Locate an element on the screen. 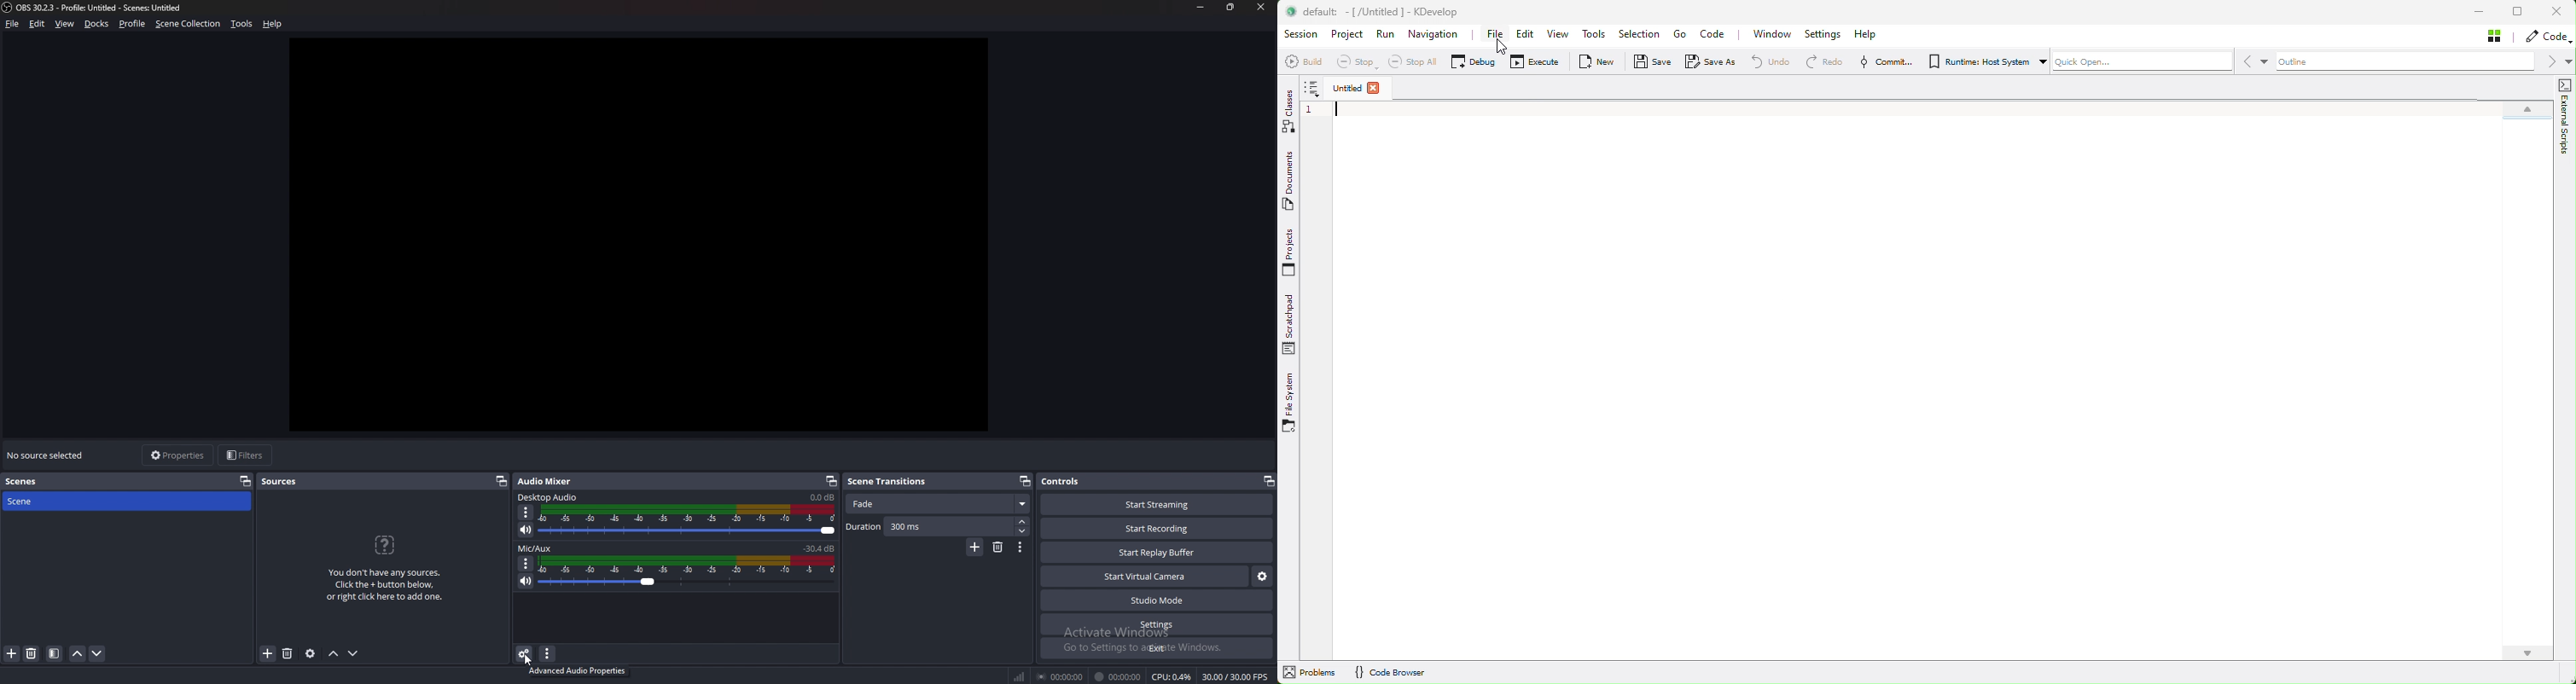 The height and width of the screenshot is (700, 2576). mic/aux is located at coordinates (538, 548).